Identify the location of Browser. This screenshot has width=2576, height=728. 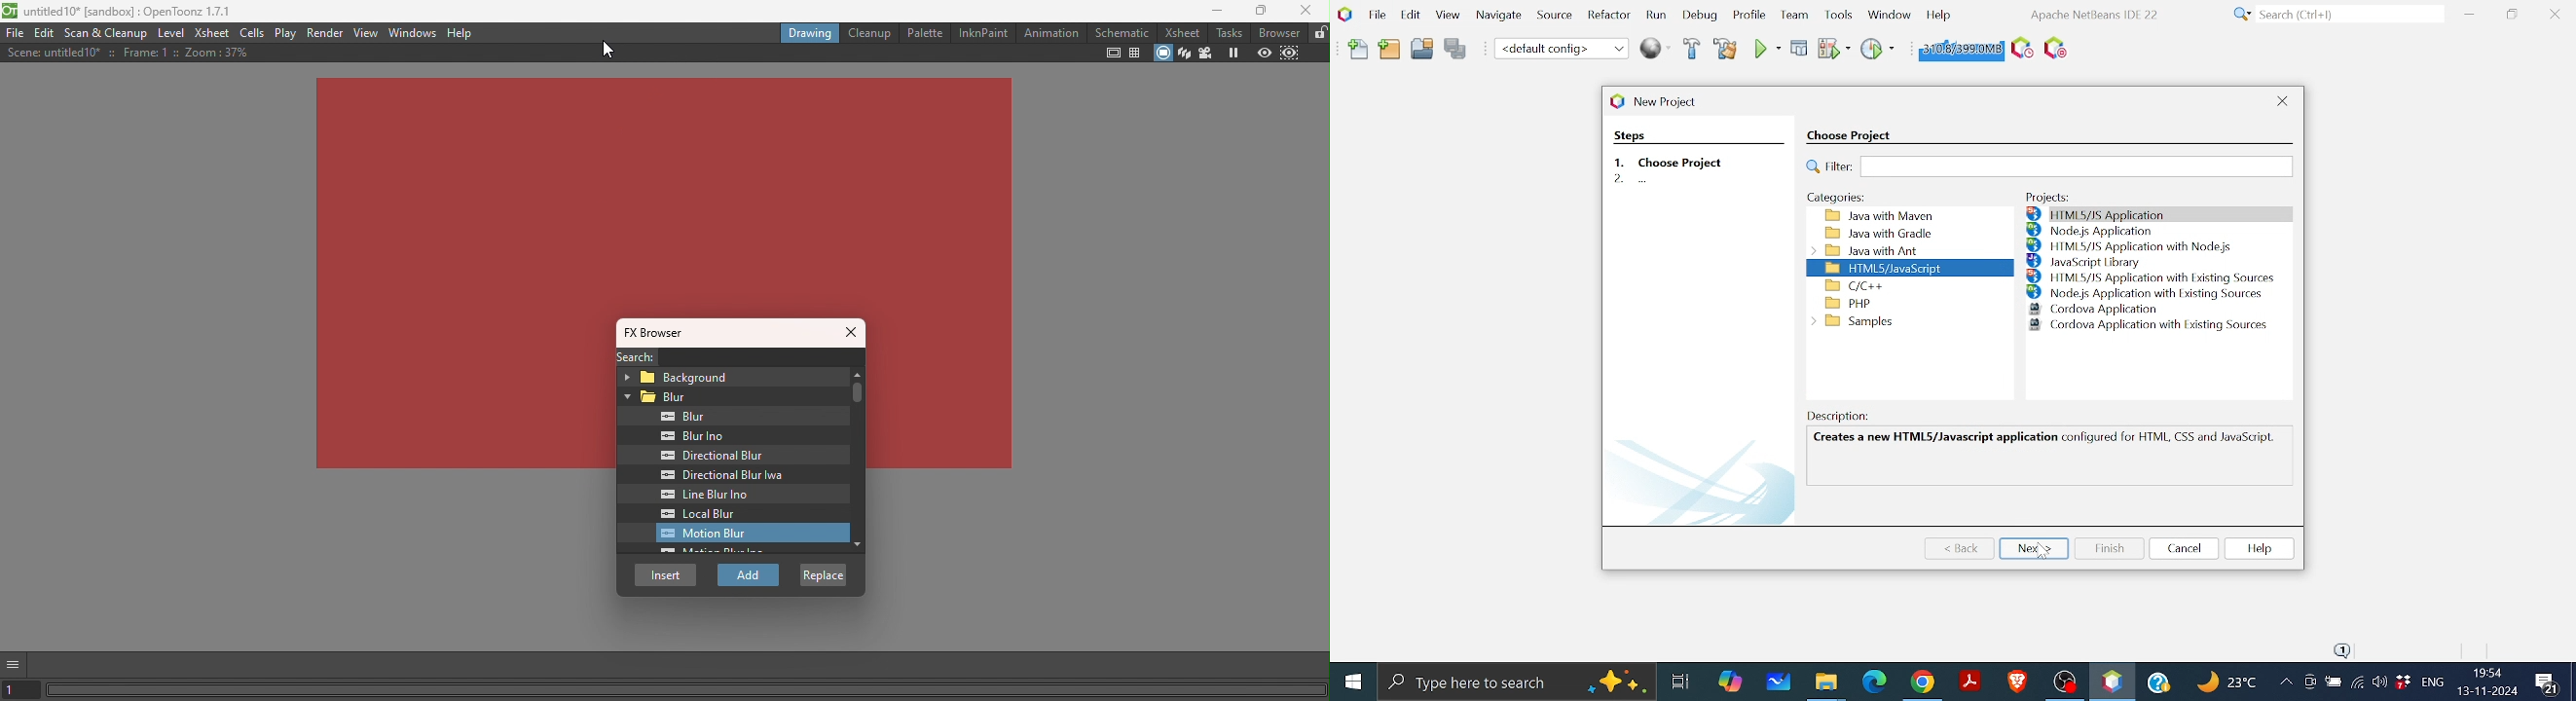
(1276, 33).